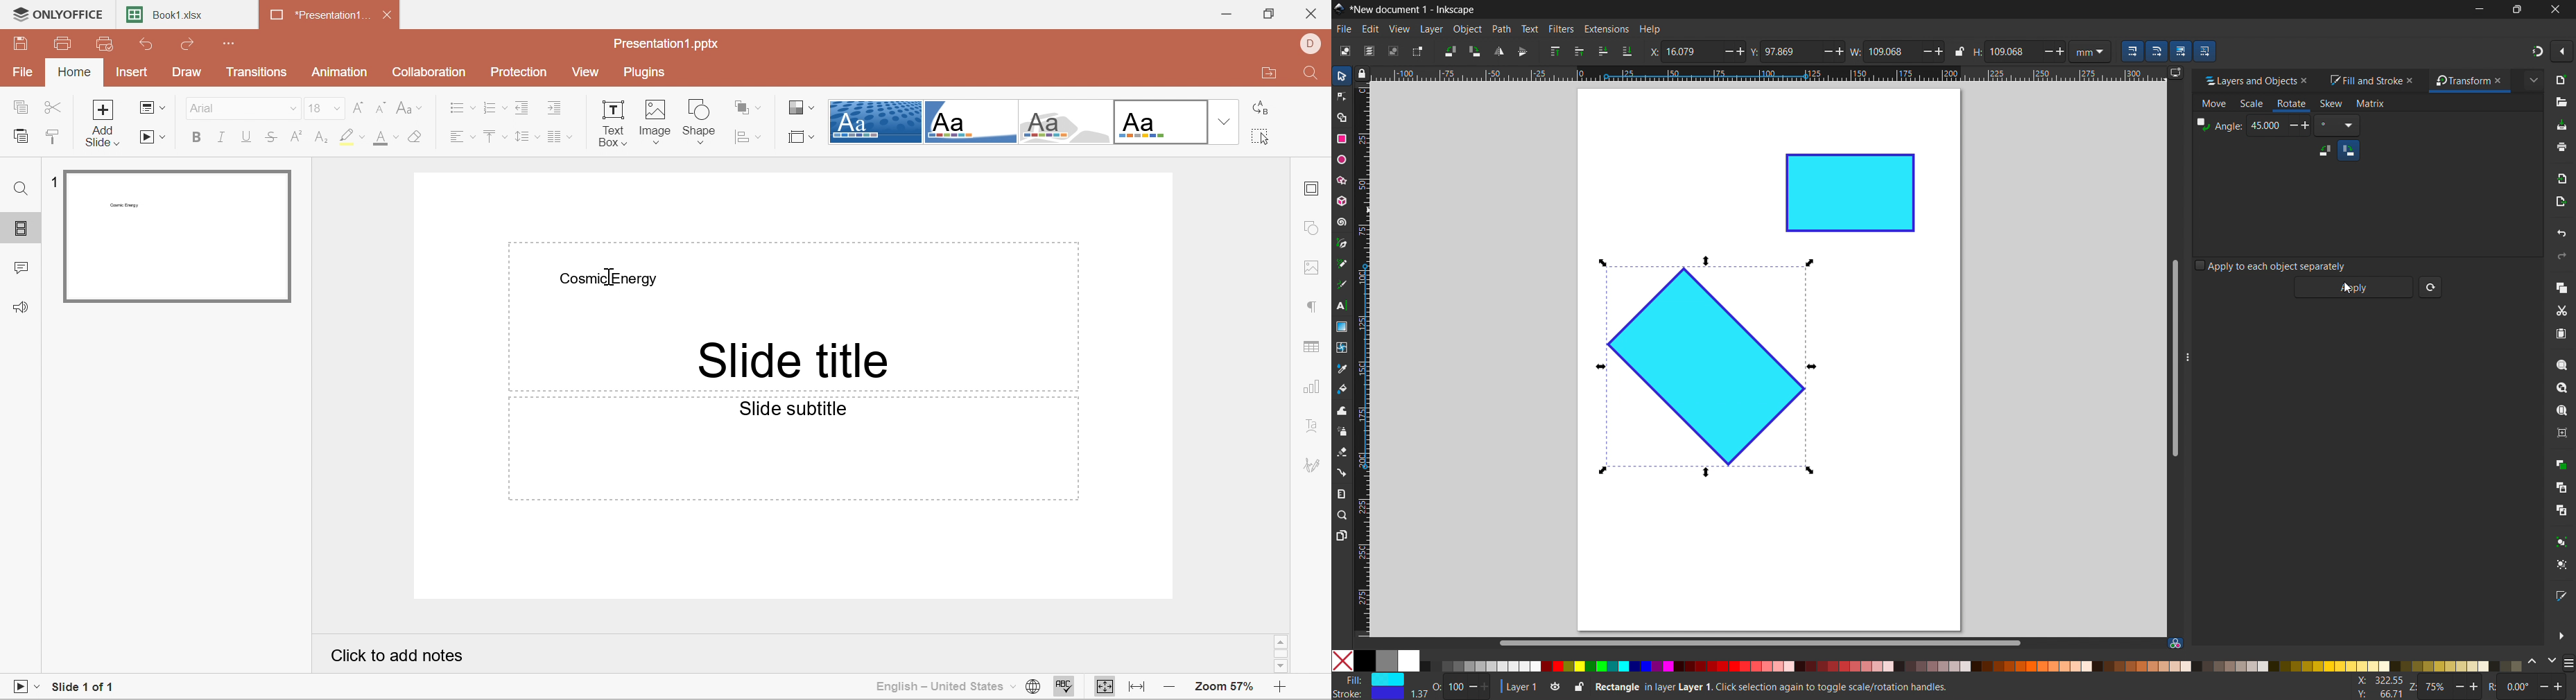 The height and width of the screenshot is (700, 2576). I want to click on Protection, so click(519, 71).